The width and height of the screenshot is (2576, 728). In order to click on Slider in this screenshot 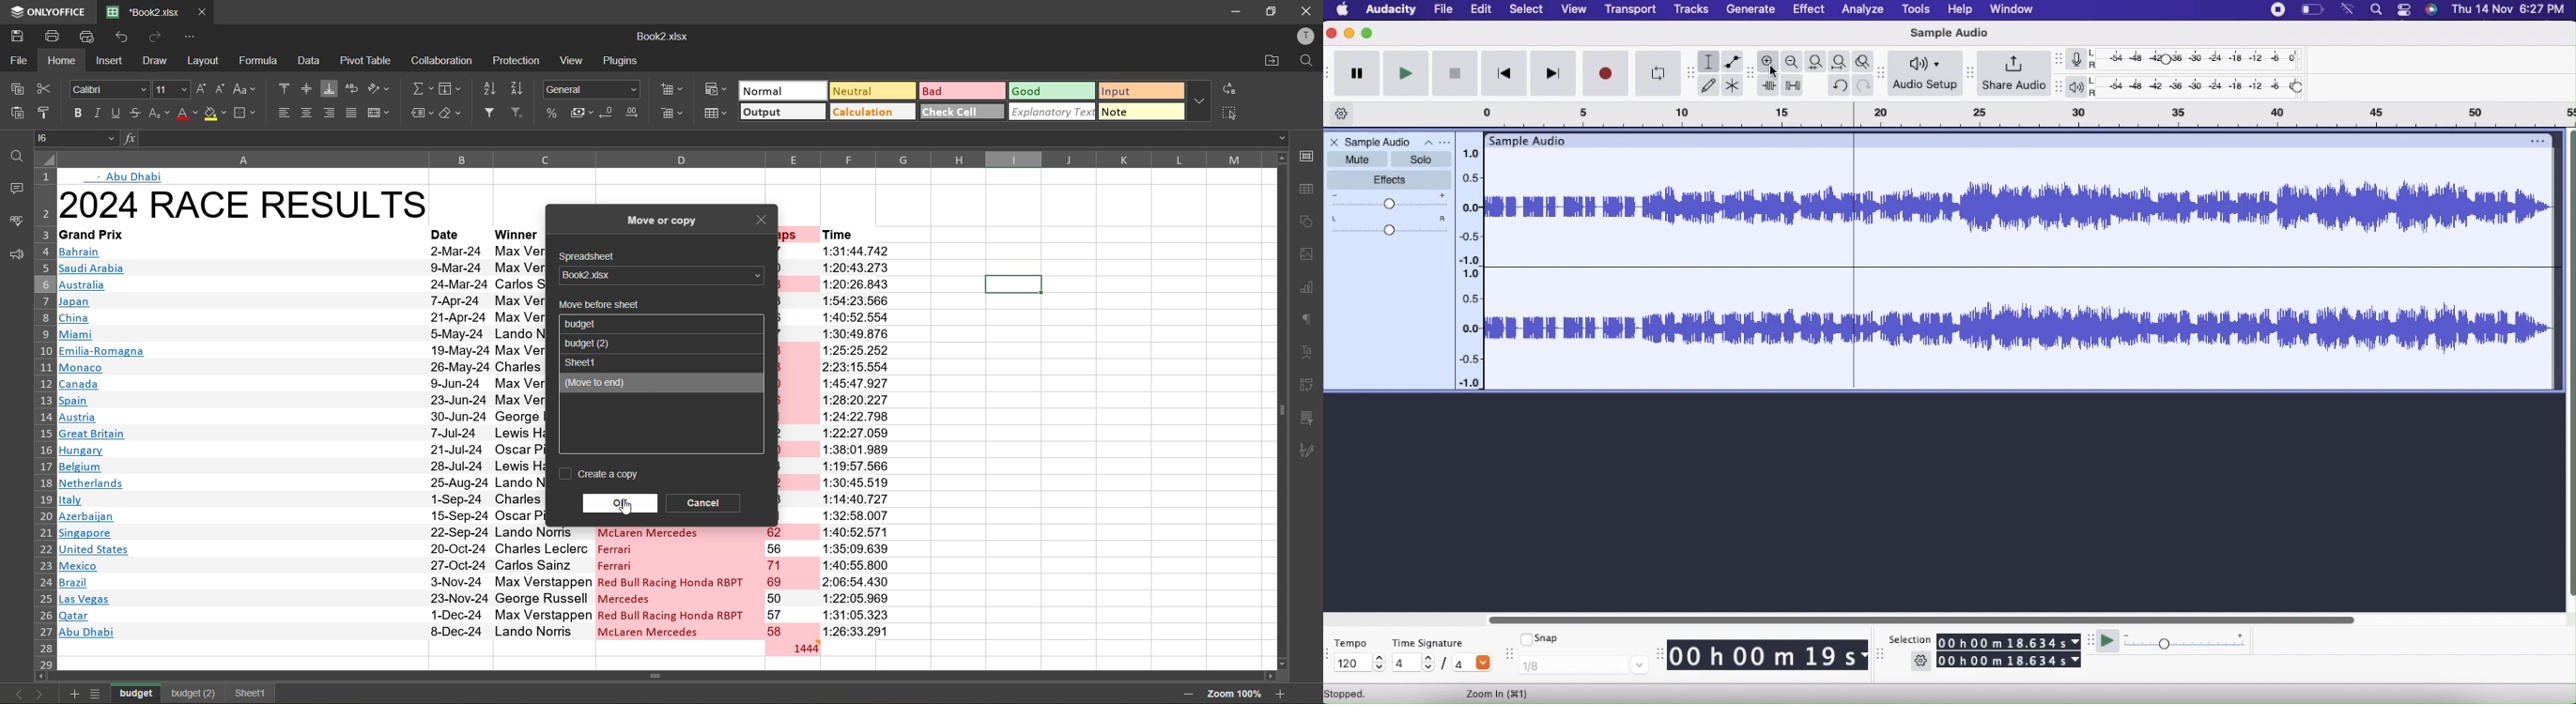, I will do `click(2568, 360)`.